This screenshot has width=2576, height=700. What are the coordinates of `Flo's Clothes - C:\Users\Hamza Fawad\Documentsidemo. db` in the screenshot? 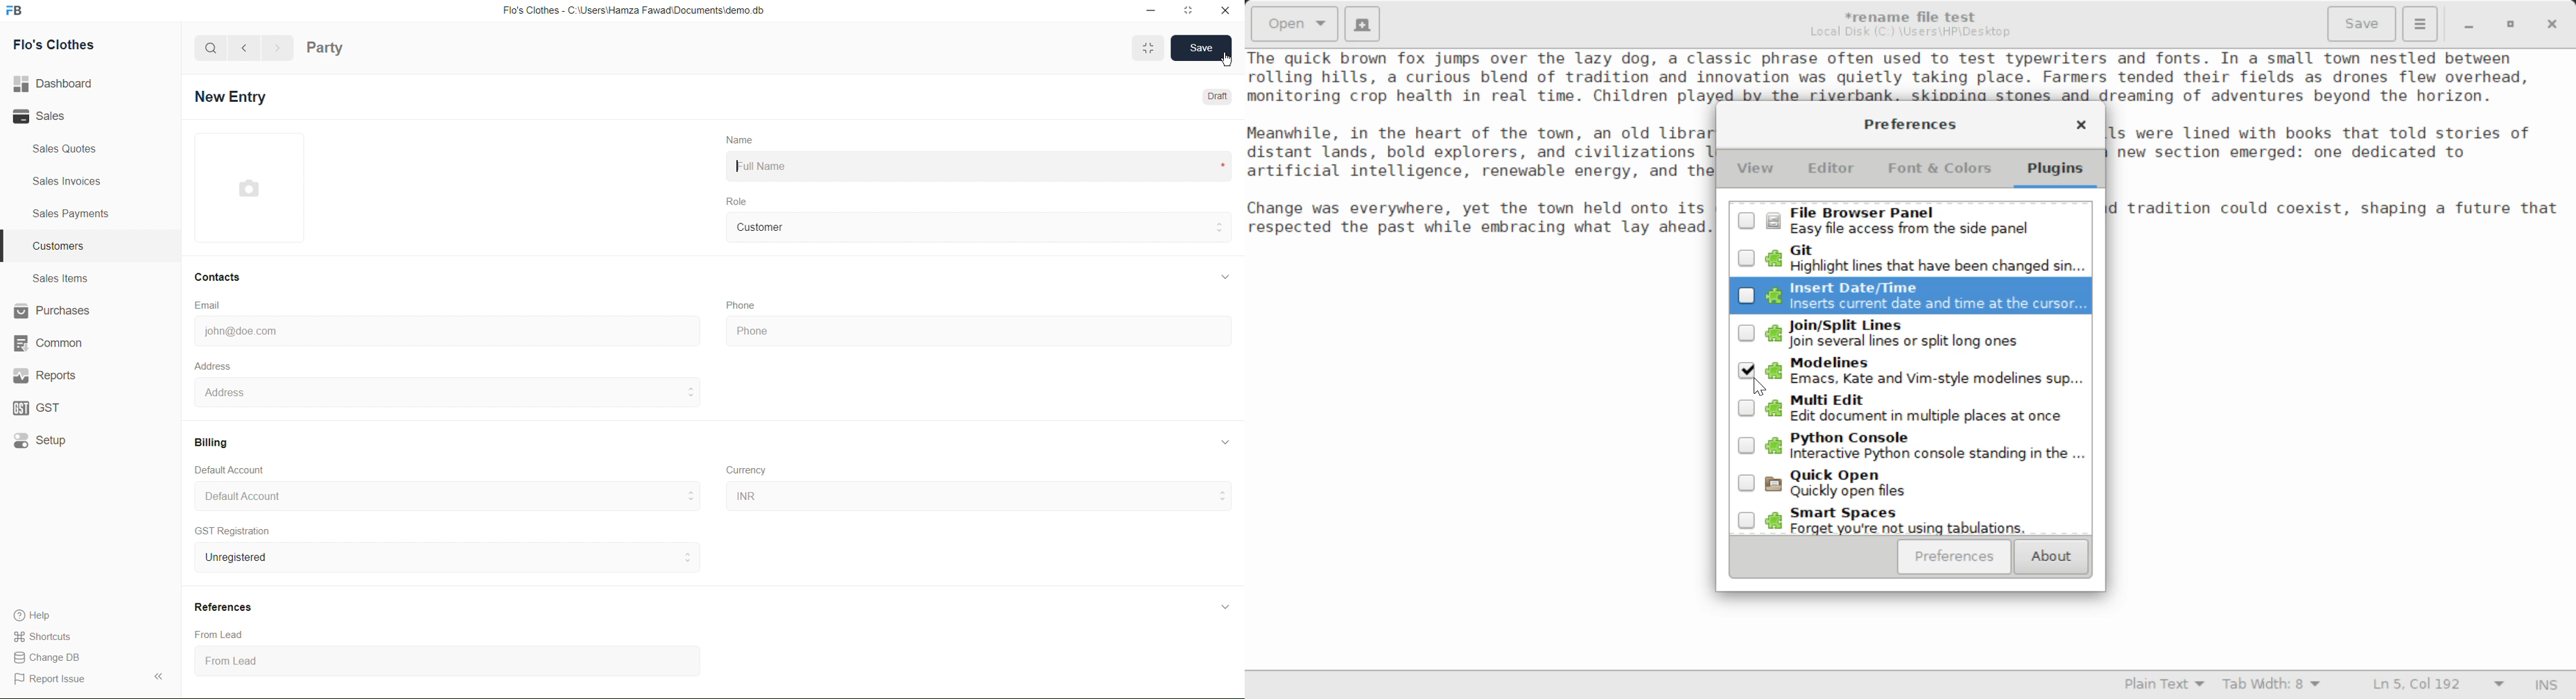 It's located at (632, 10).